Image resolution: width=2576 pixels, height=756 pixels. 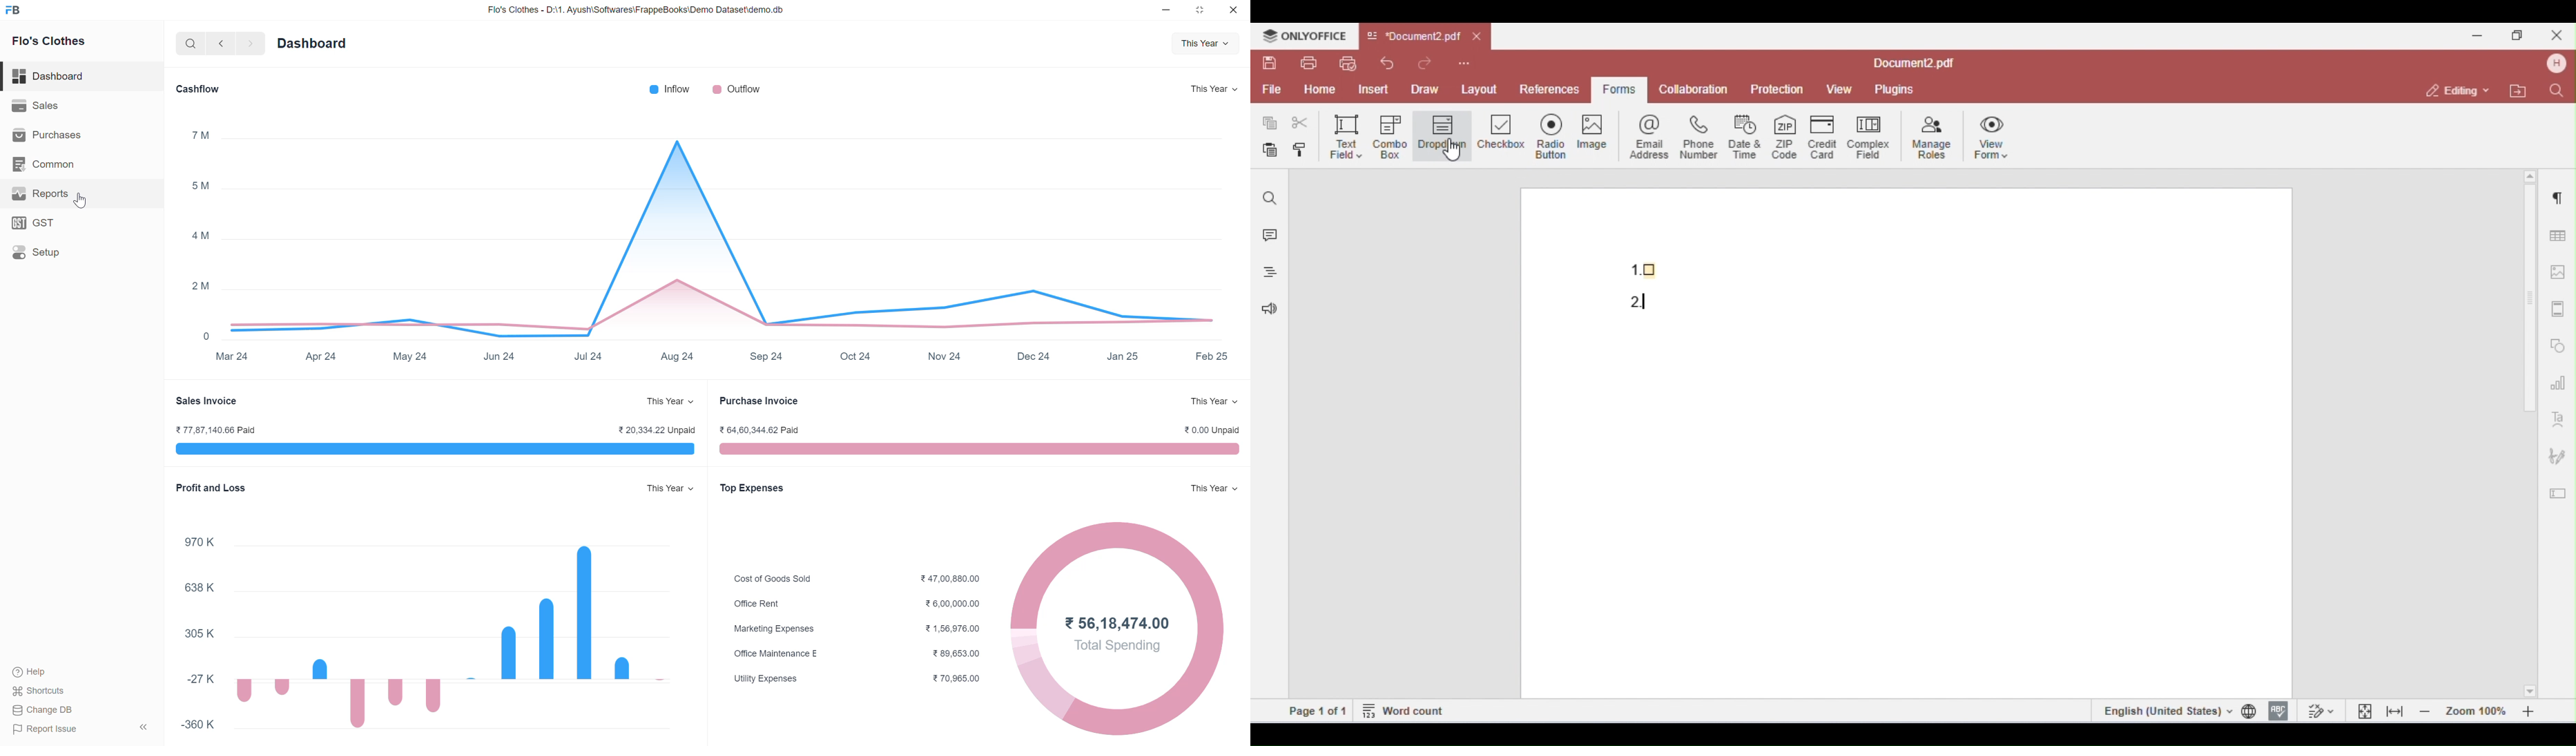 I want to click on Report Issue, so click(x=81, y=730).